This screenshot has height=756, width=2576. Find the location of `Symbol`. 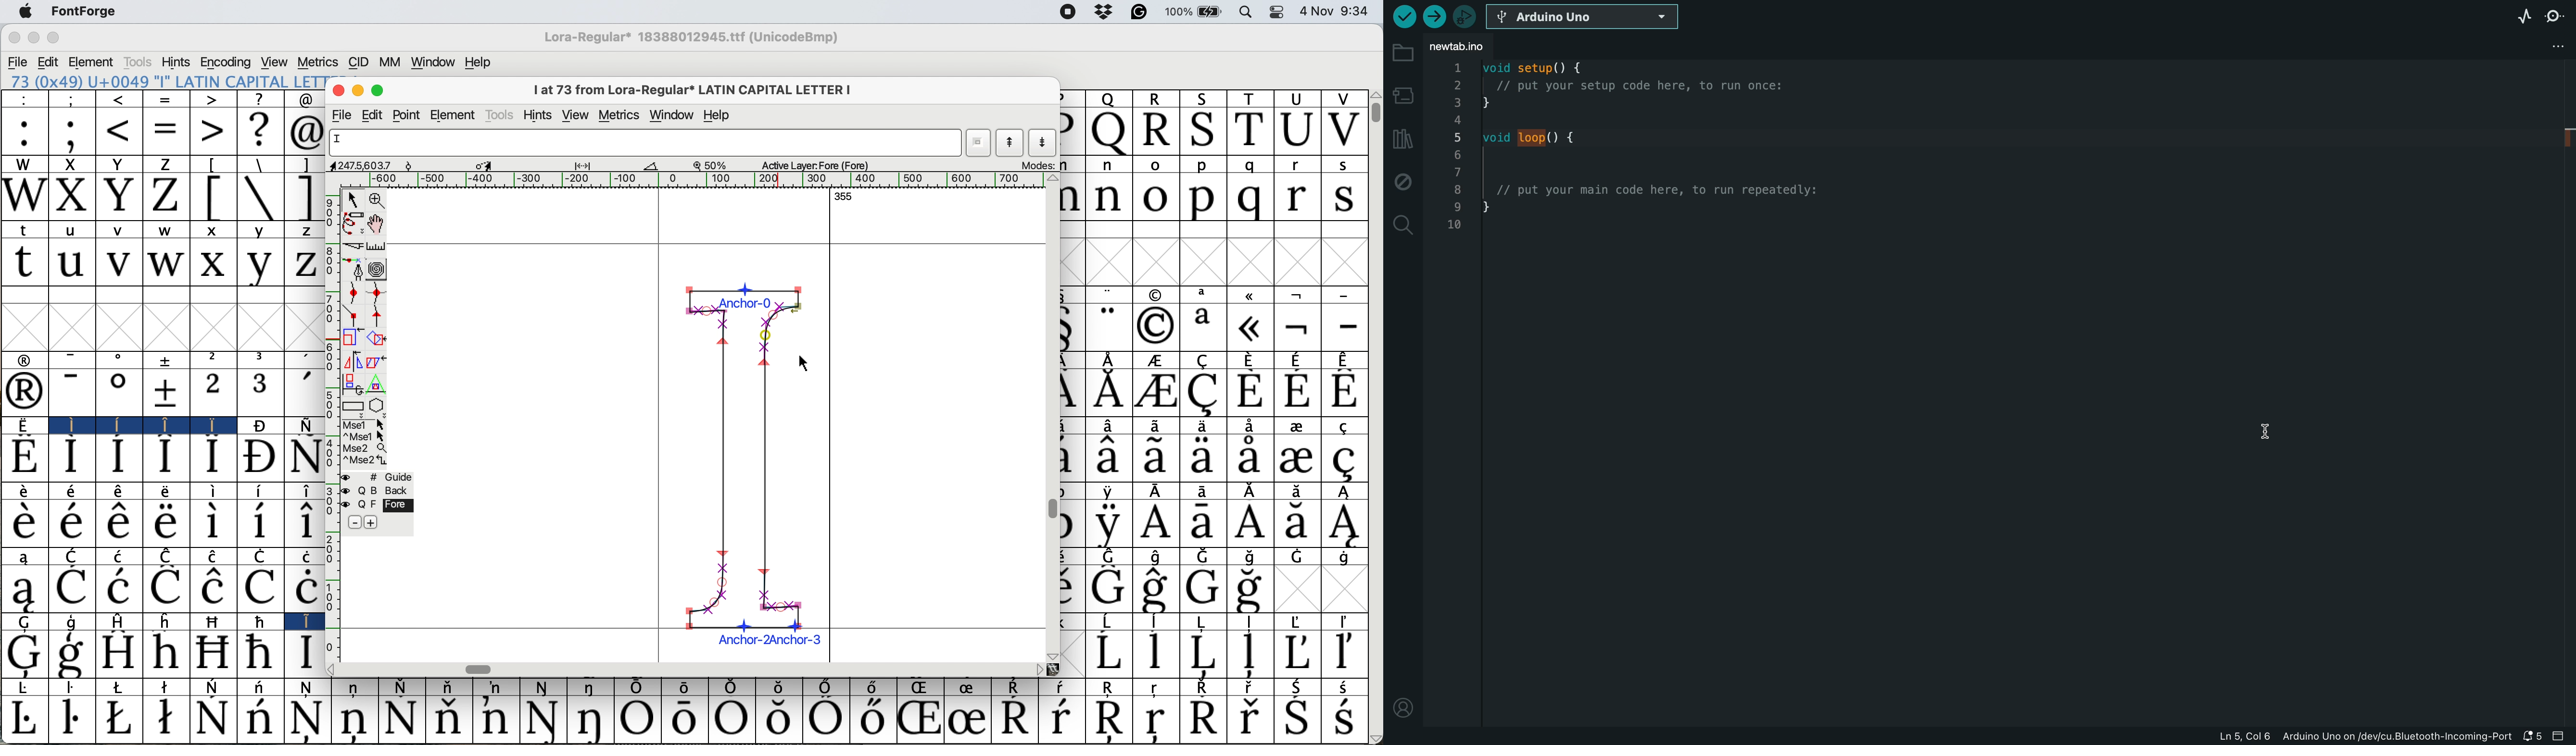

Symbol is located at coordinates (73, 492).